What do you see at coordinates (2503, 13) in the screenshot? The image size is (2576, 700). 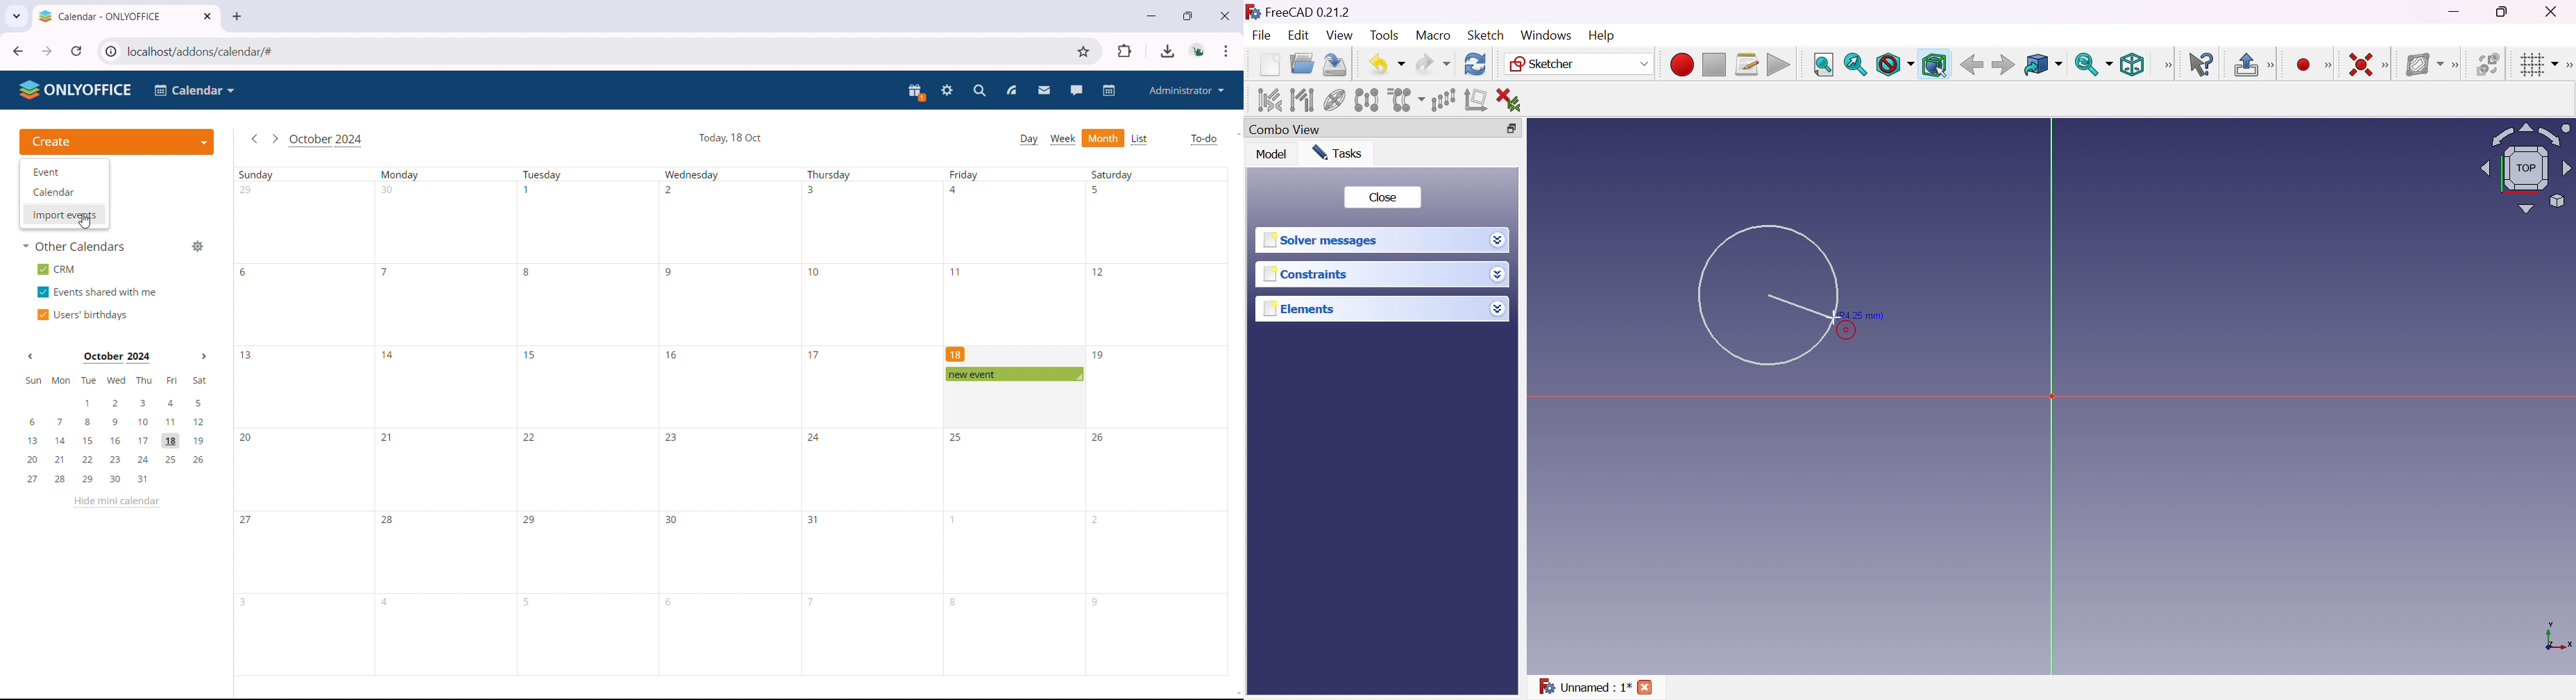 I see `Restore down` at bounding box center [2503, 13].